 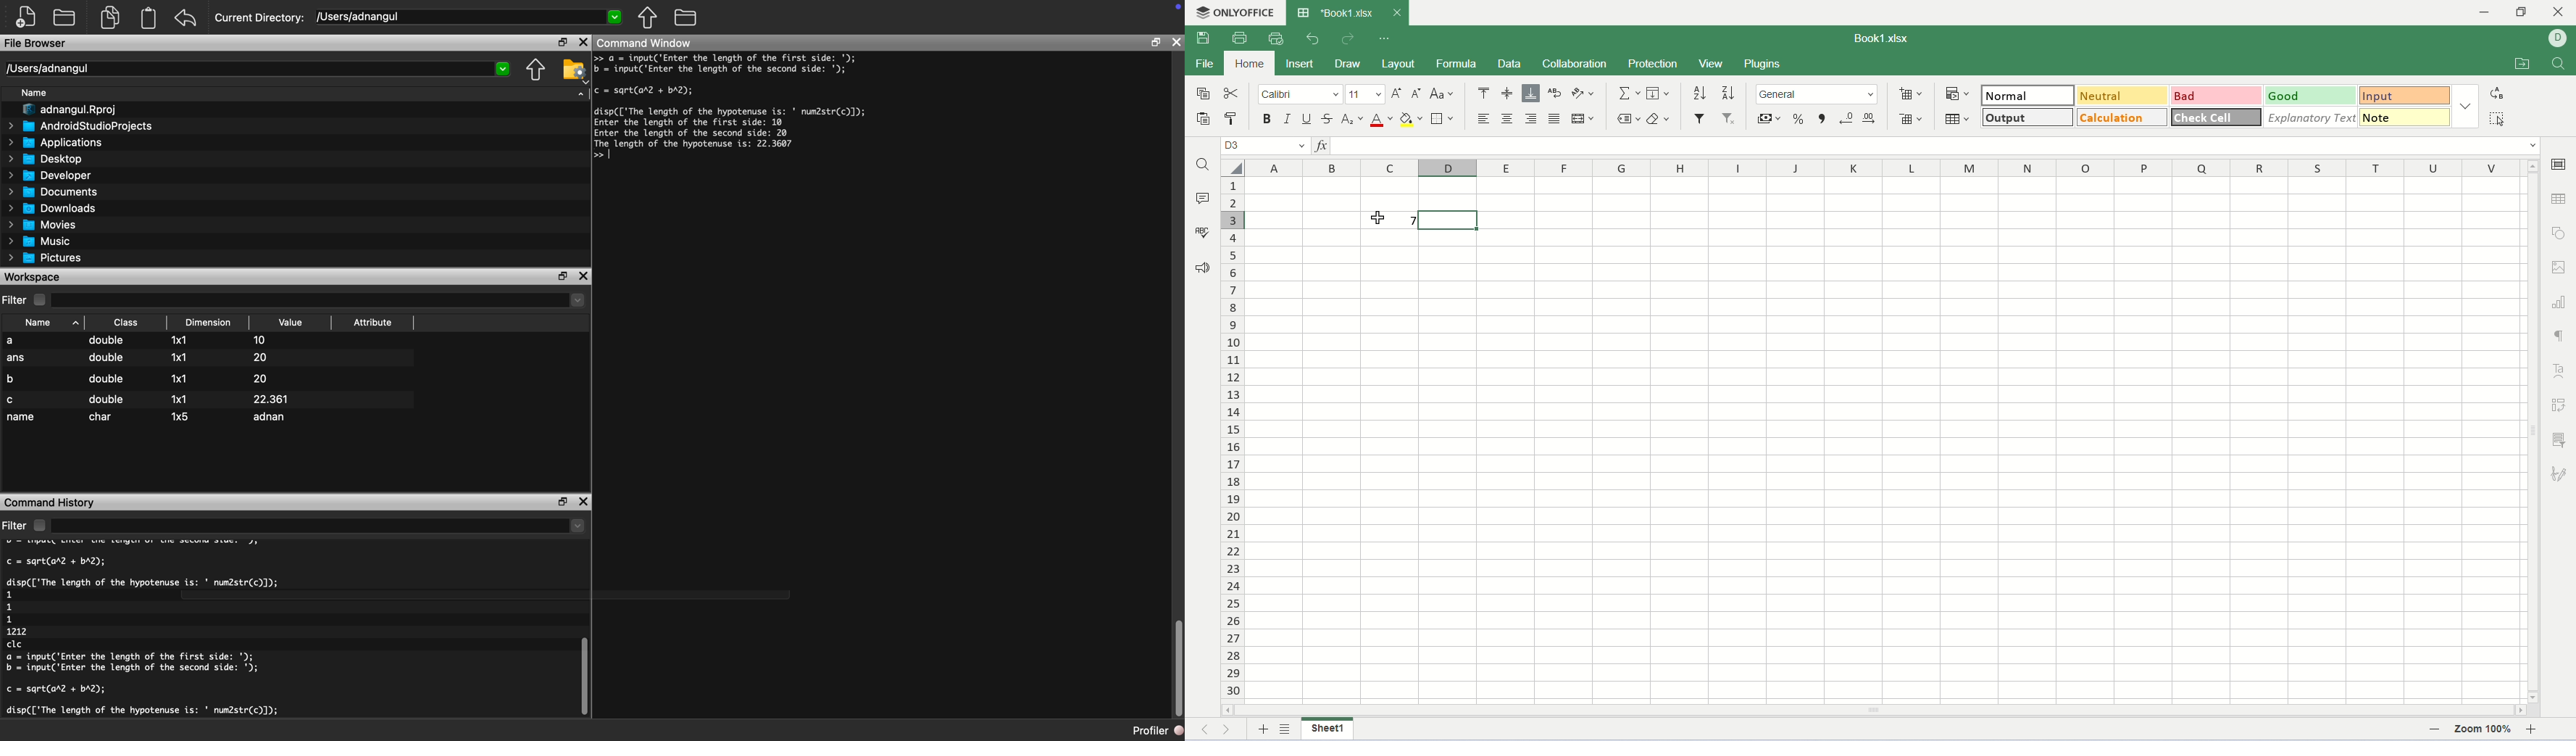 What do you see at coordinates (1306, 117) in the screenshot?
I see `underline` at bounding box center [1306, 117].